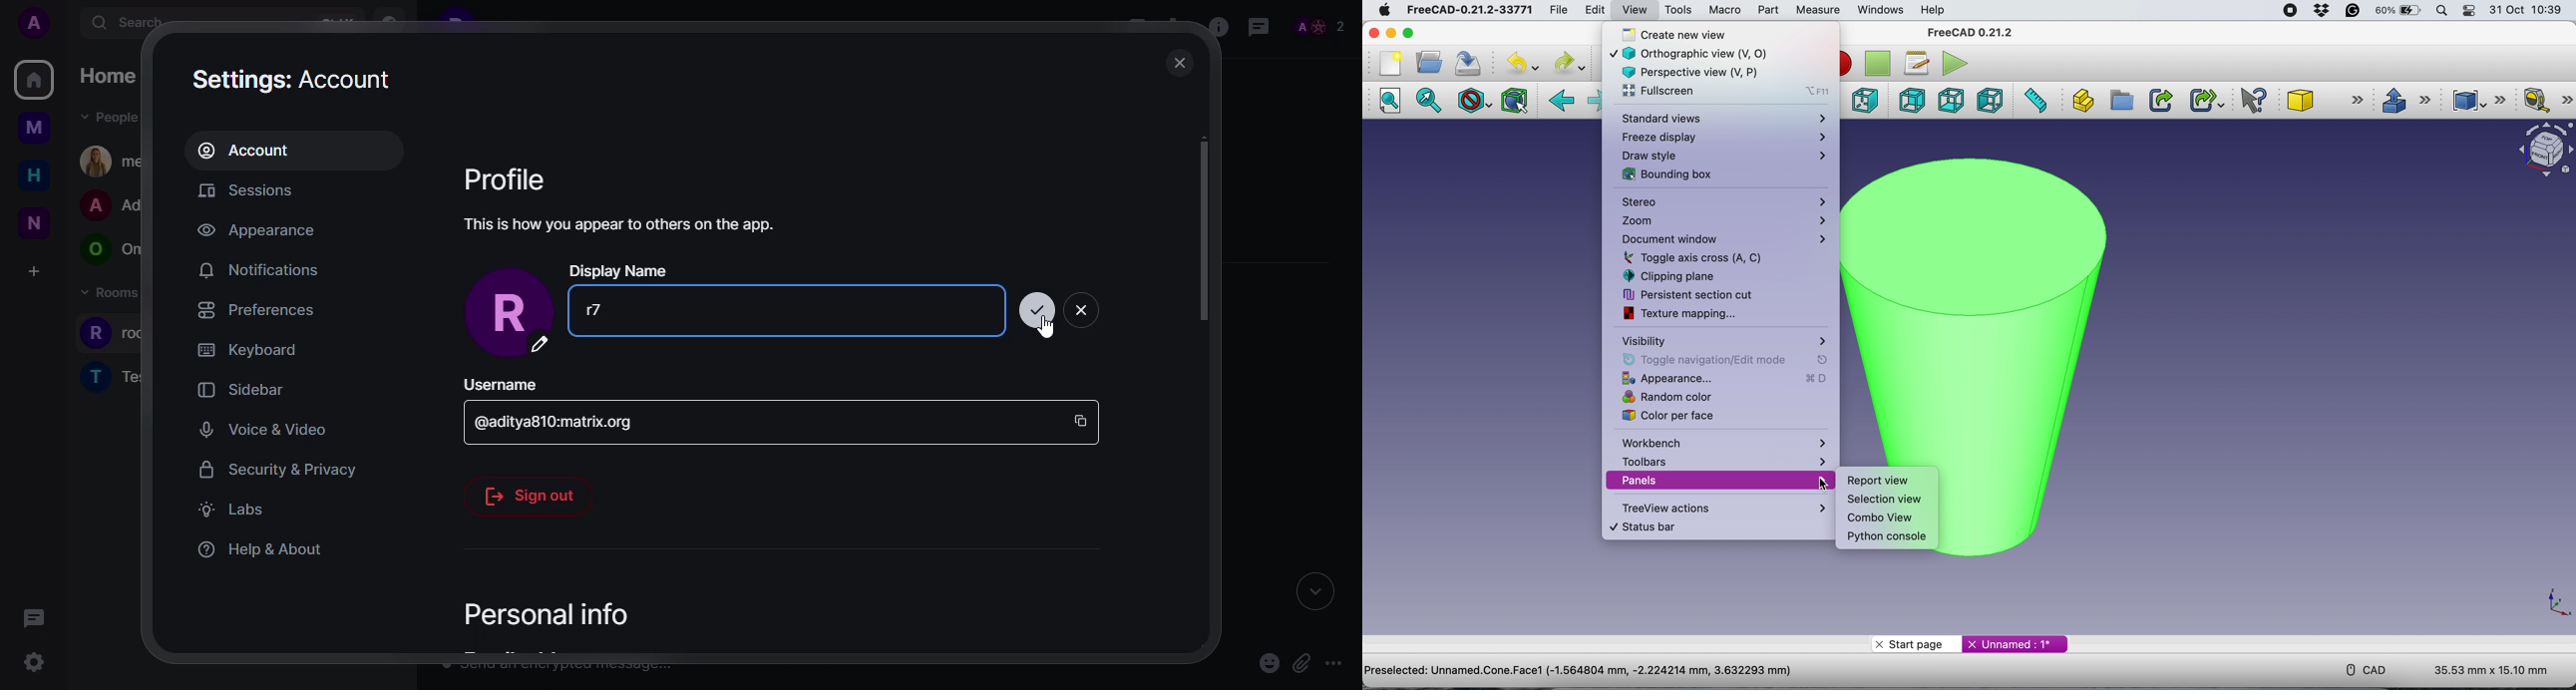  Describe the element at coordinates (259, 548) in the screenshot. I see `help & about` at that location.